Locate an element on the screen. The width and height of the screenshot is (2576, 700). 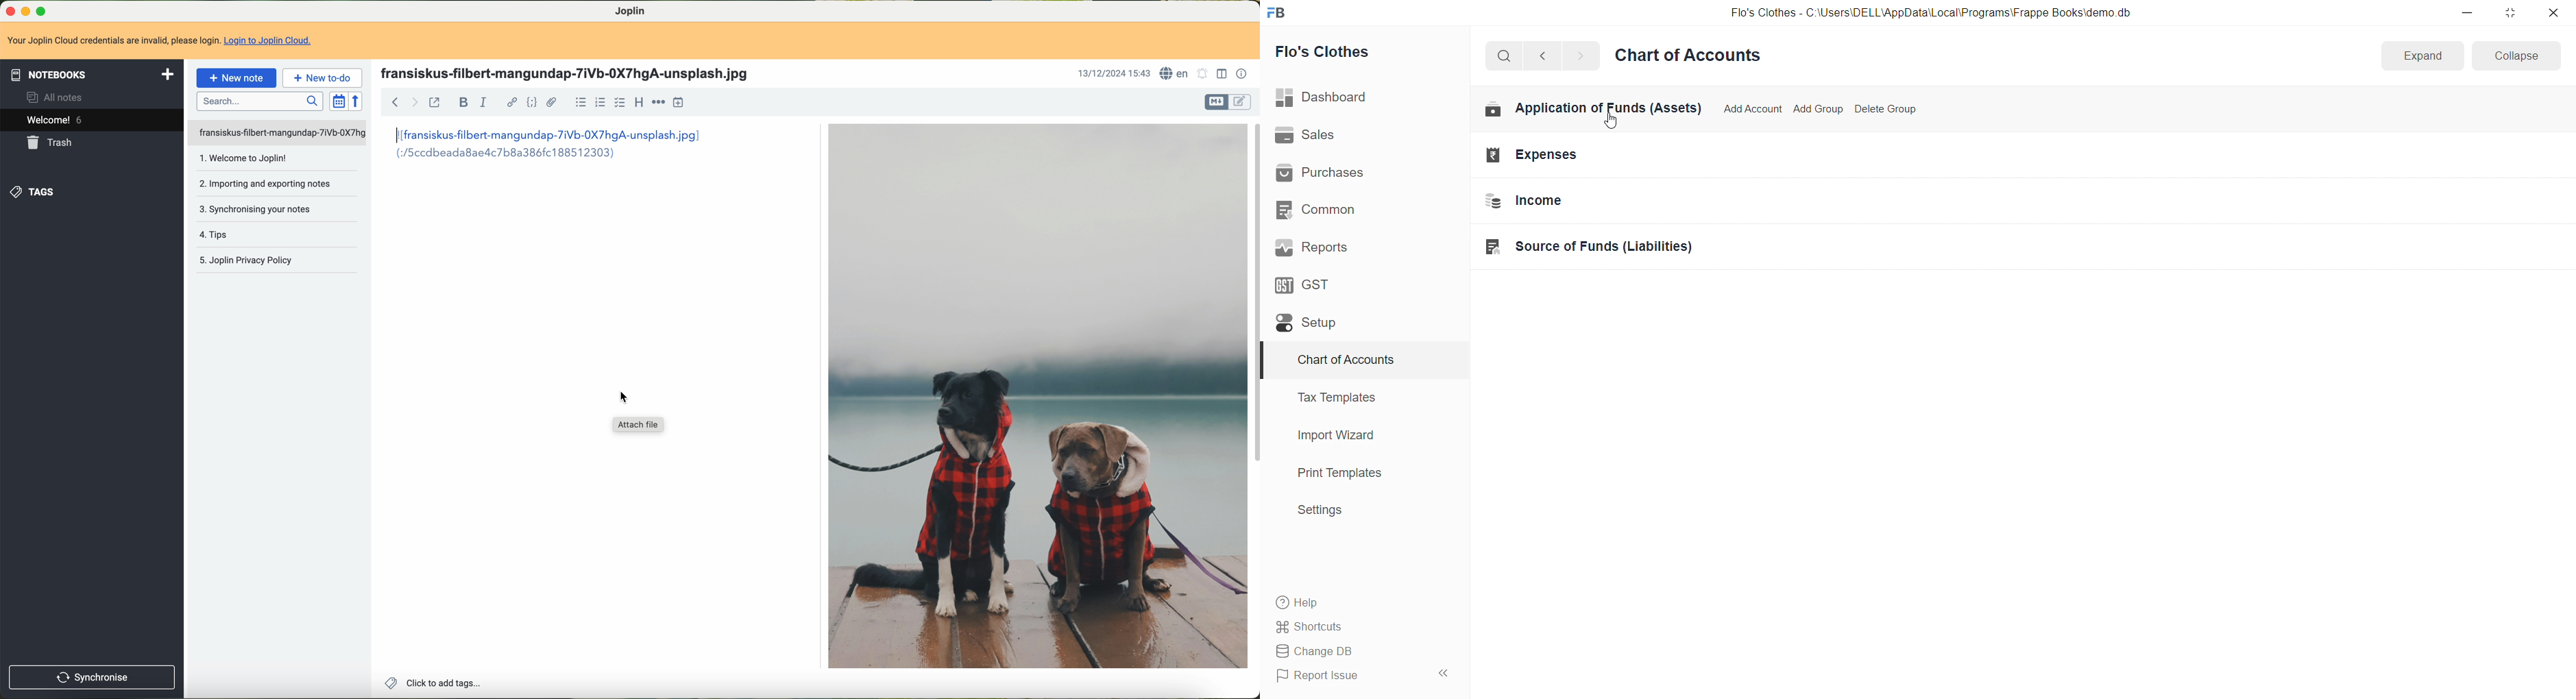
new to-do is located at coordinates (323, 78).